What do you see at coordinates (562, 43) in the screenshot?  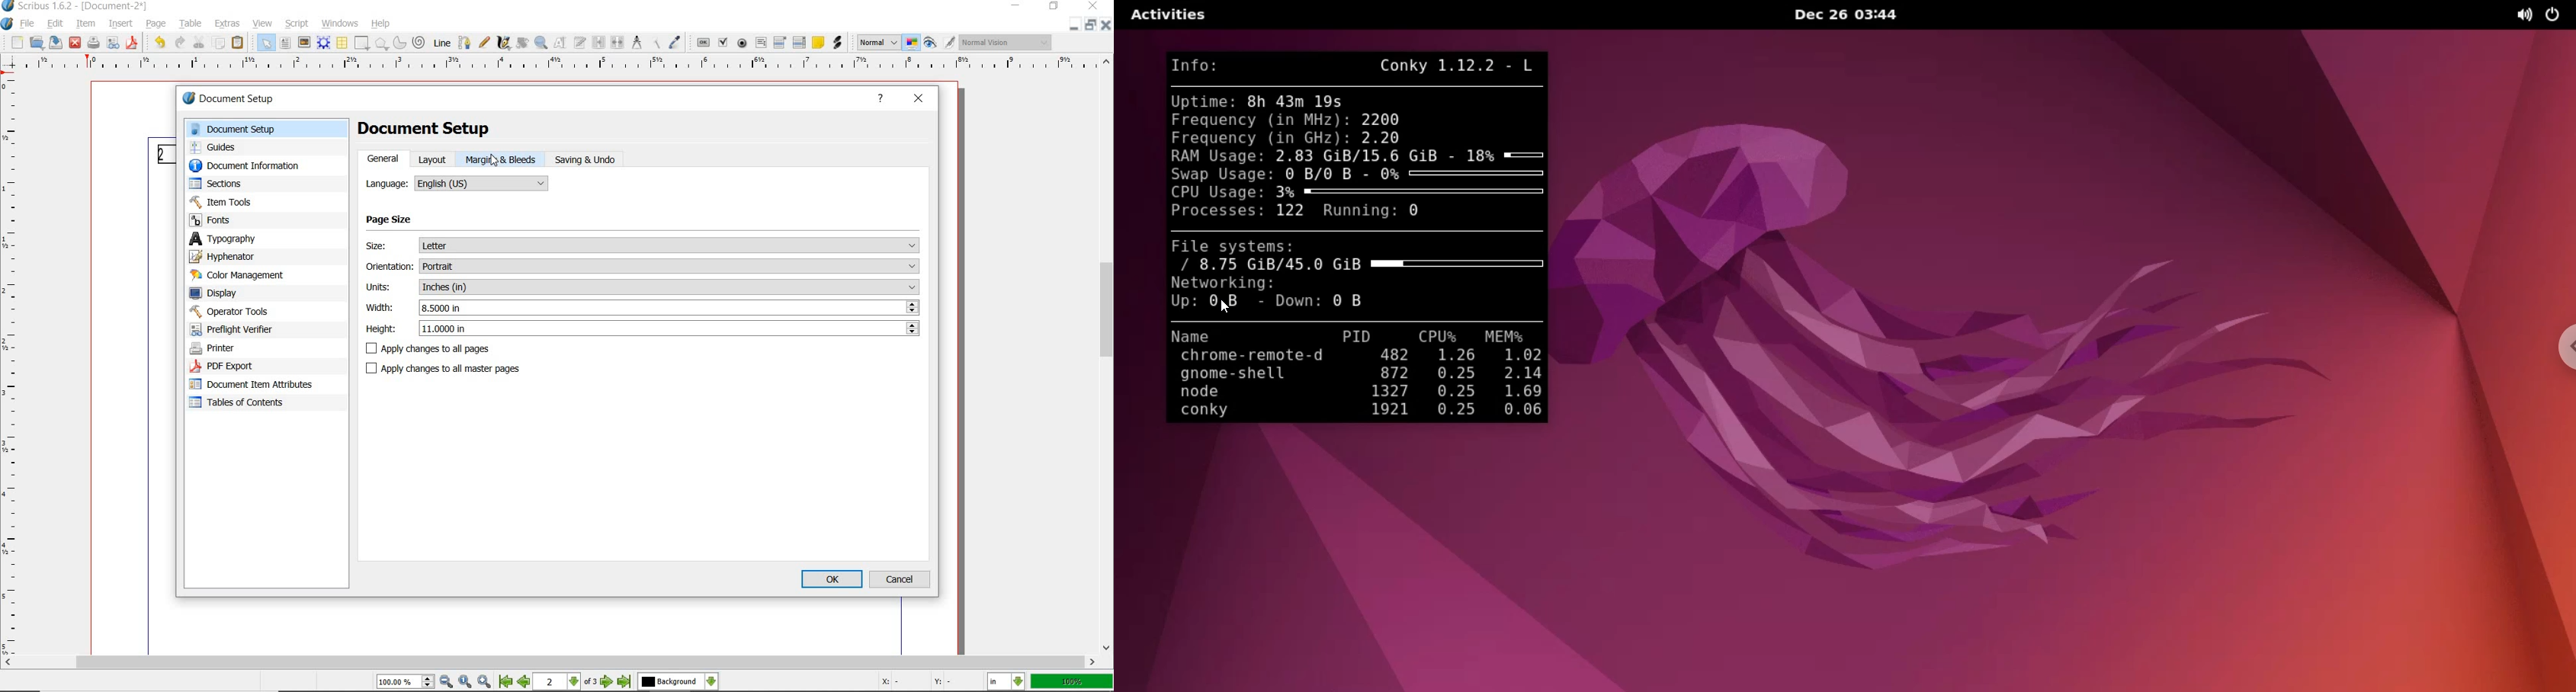 I see `edit contents of frame` at bounding box center [562, 43].